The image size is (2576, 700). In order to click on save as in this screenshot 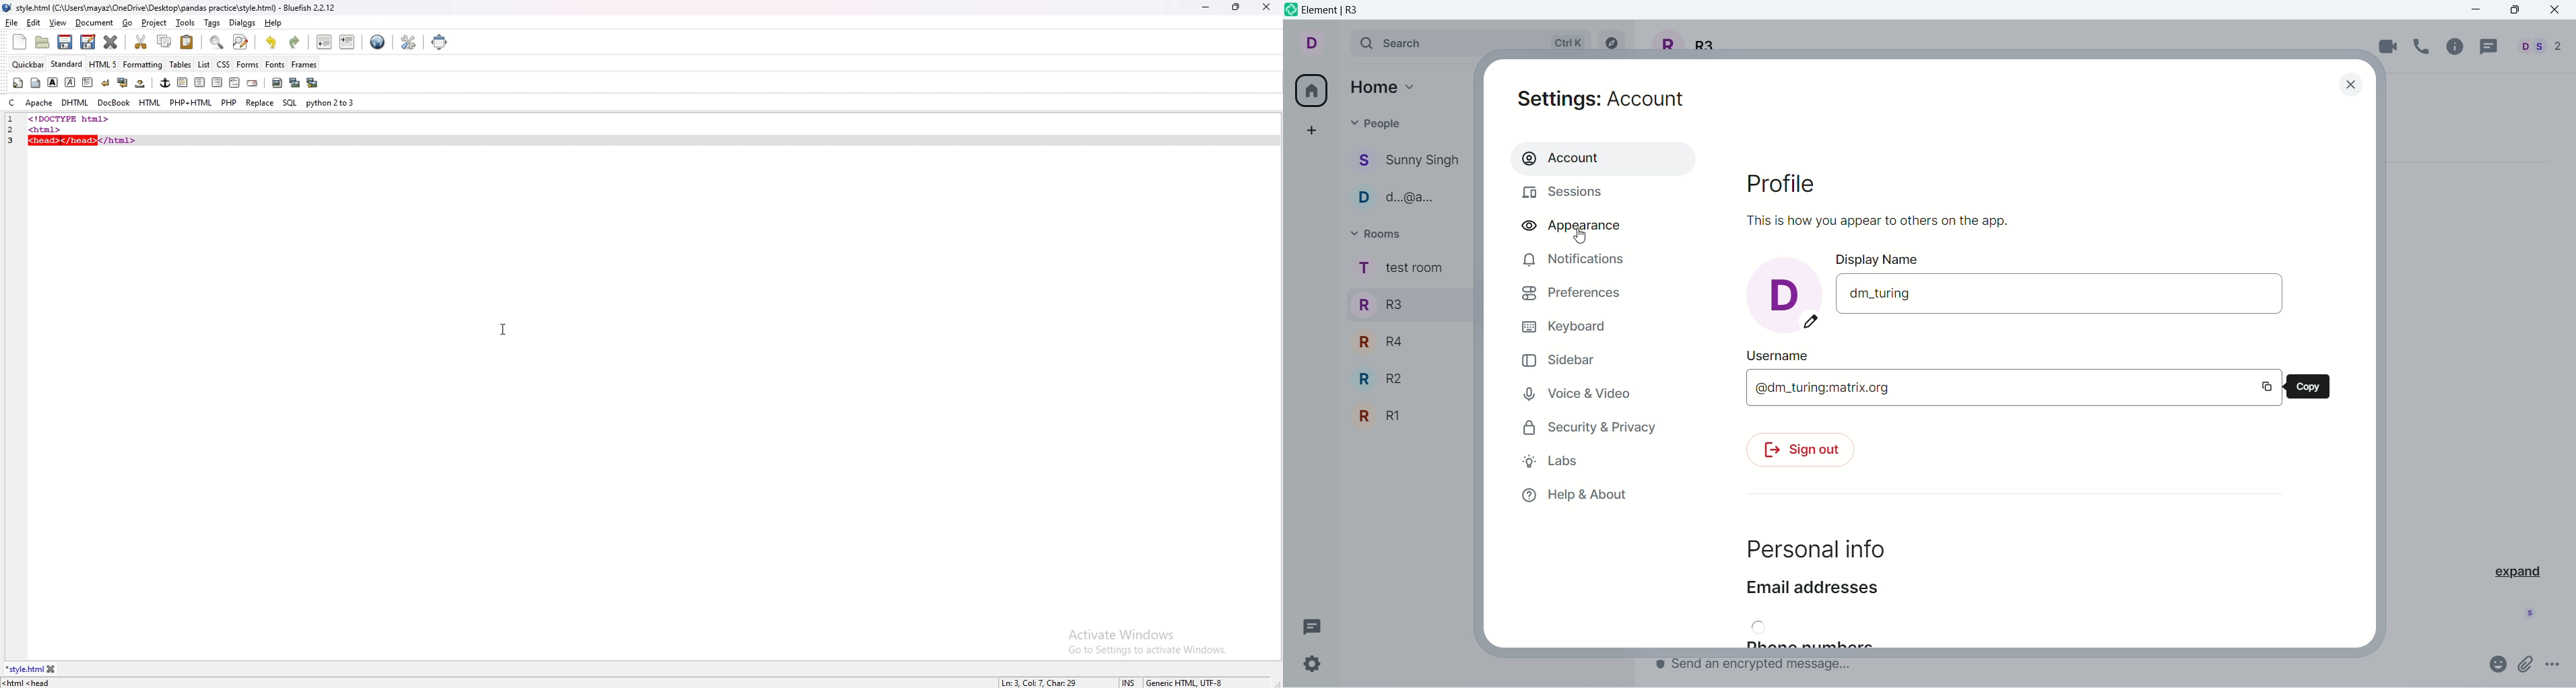, I will do `click(88, 42)`.